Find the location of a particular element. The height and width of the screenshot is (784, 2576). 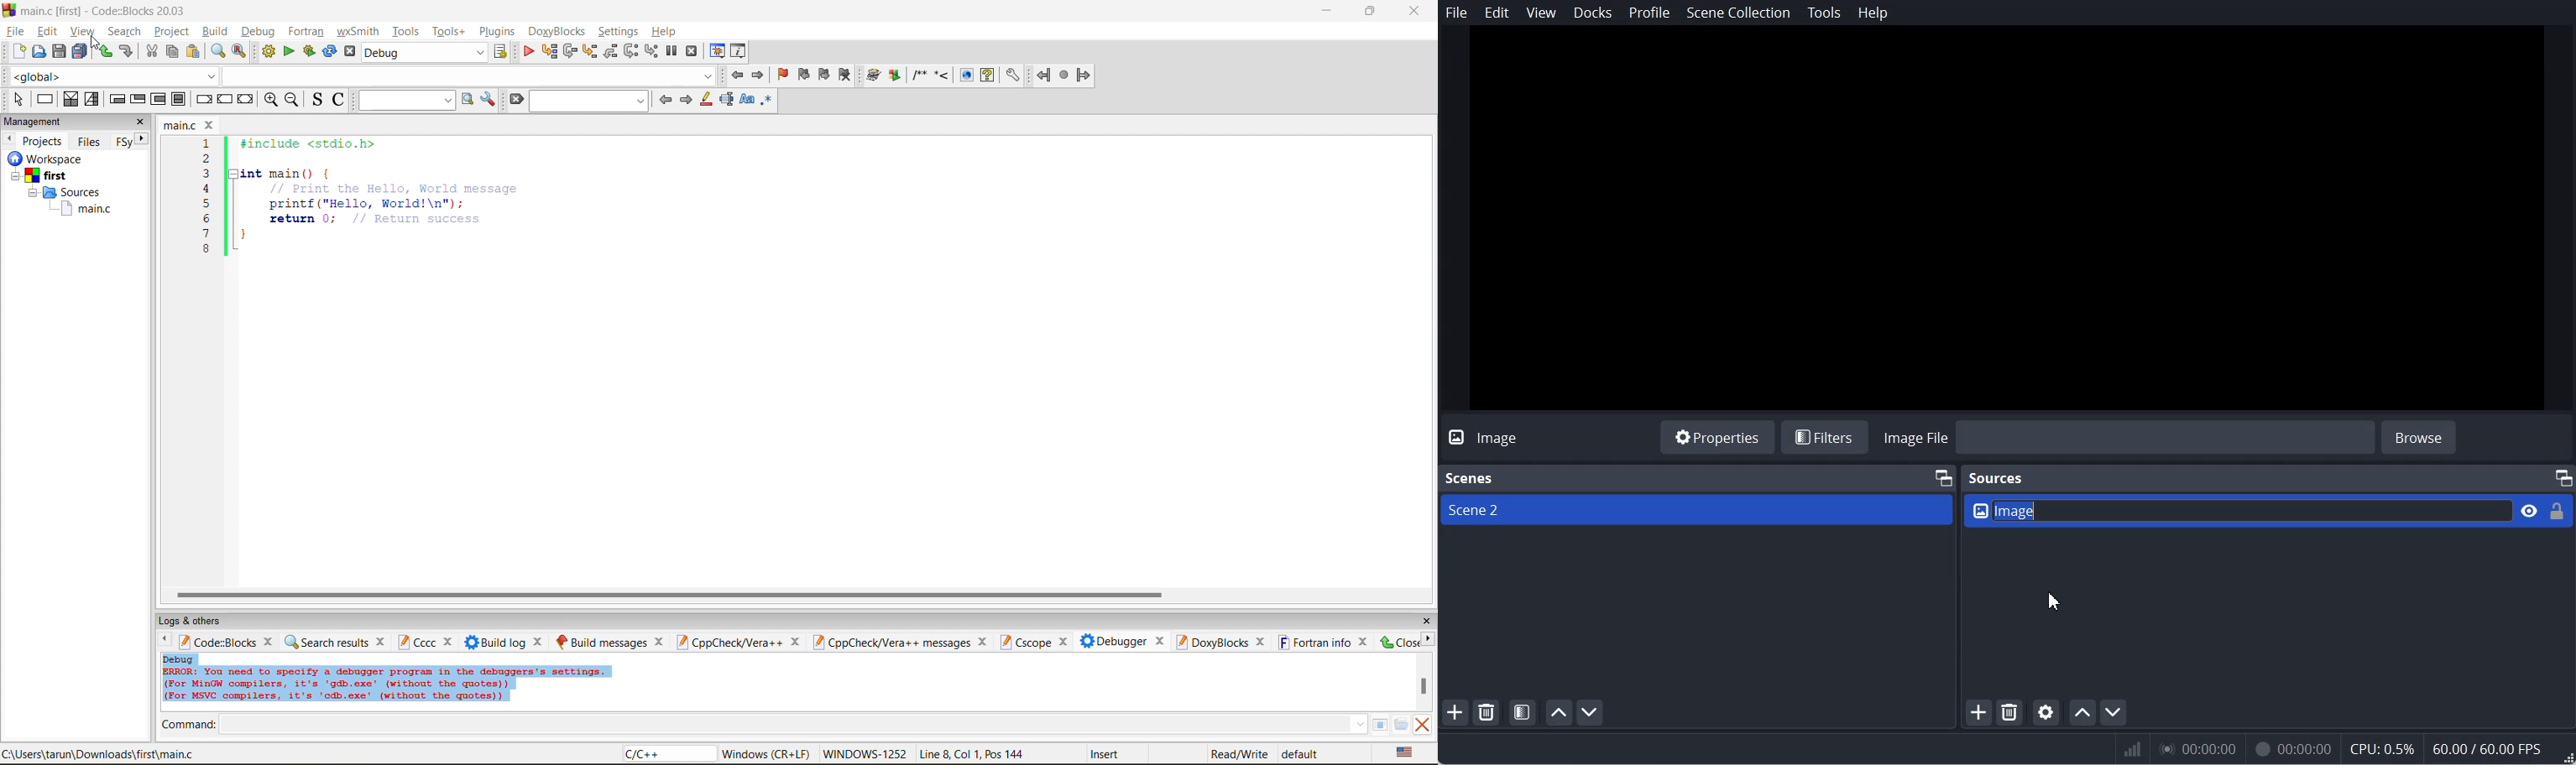

Move source up is located at coordinates (2082, 712).